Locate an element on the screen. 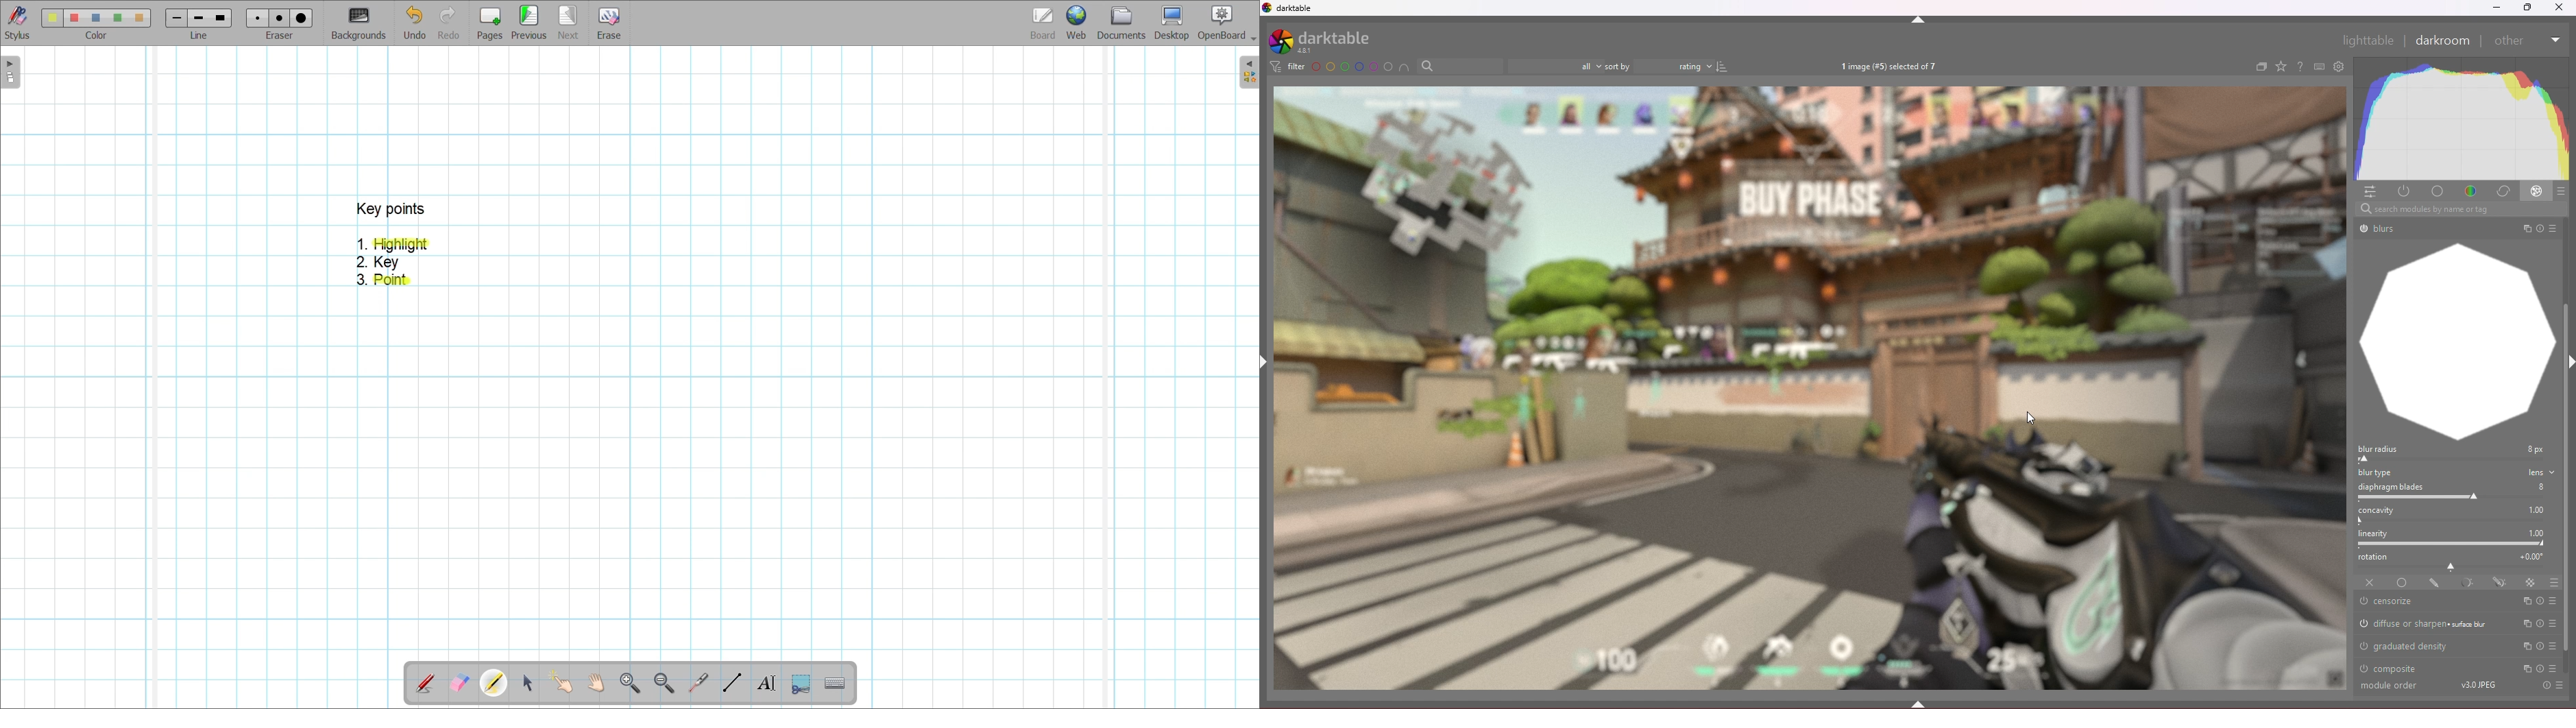 The height and width of the screenshot is (728, 2576). sort by is located at coordinates (1618, 66).